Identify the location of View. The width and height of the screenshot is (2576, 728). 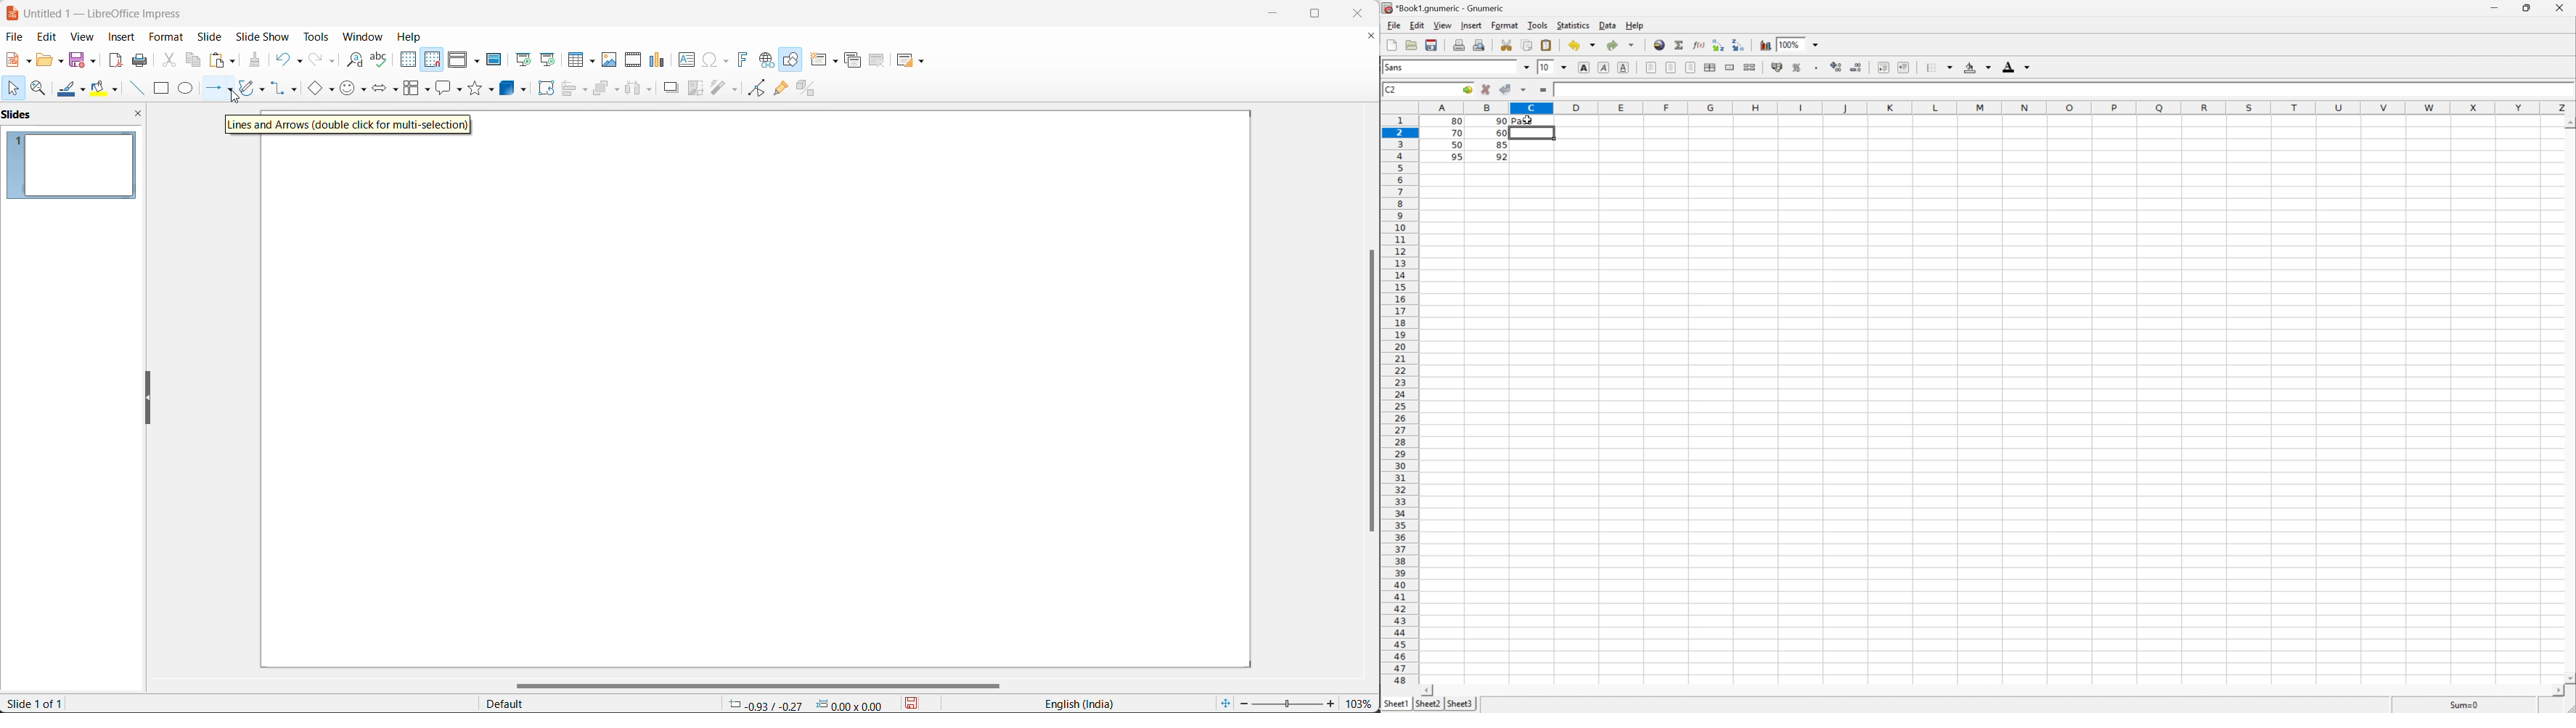
(1443, 25).